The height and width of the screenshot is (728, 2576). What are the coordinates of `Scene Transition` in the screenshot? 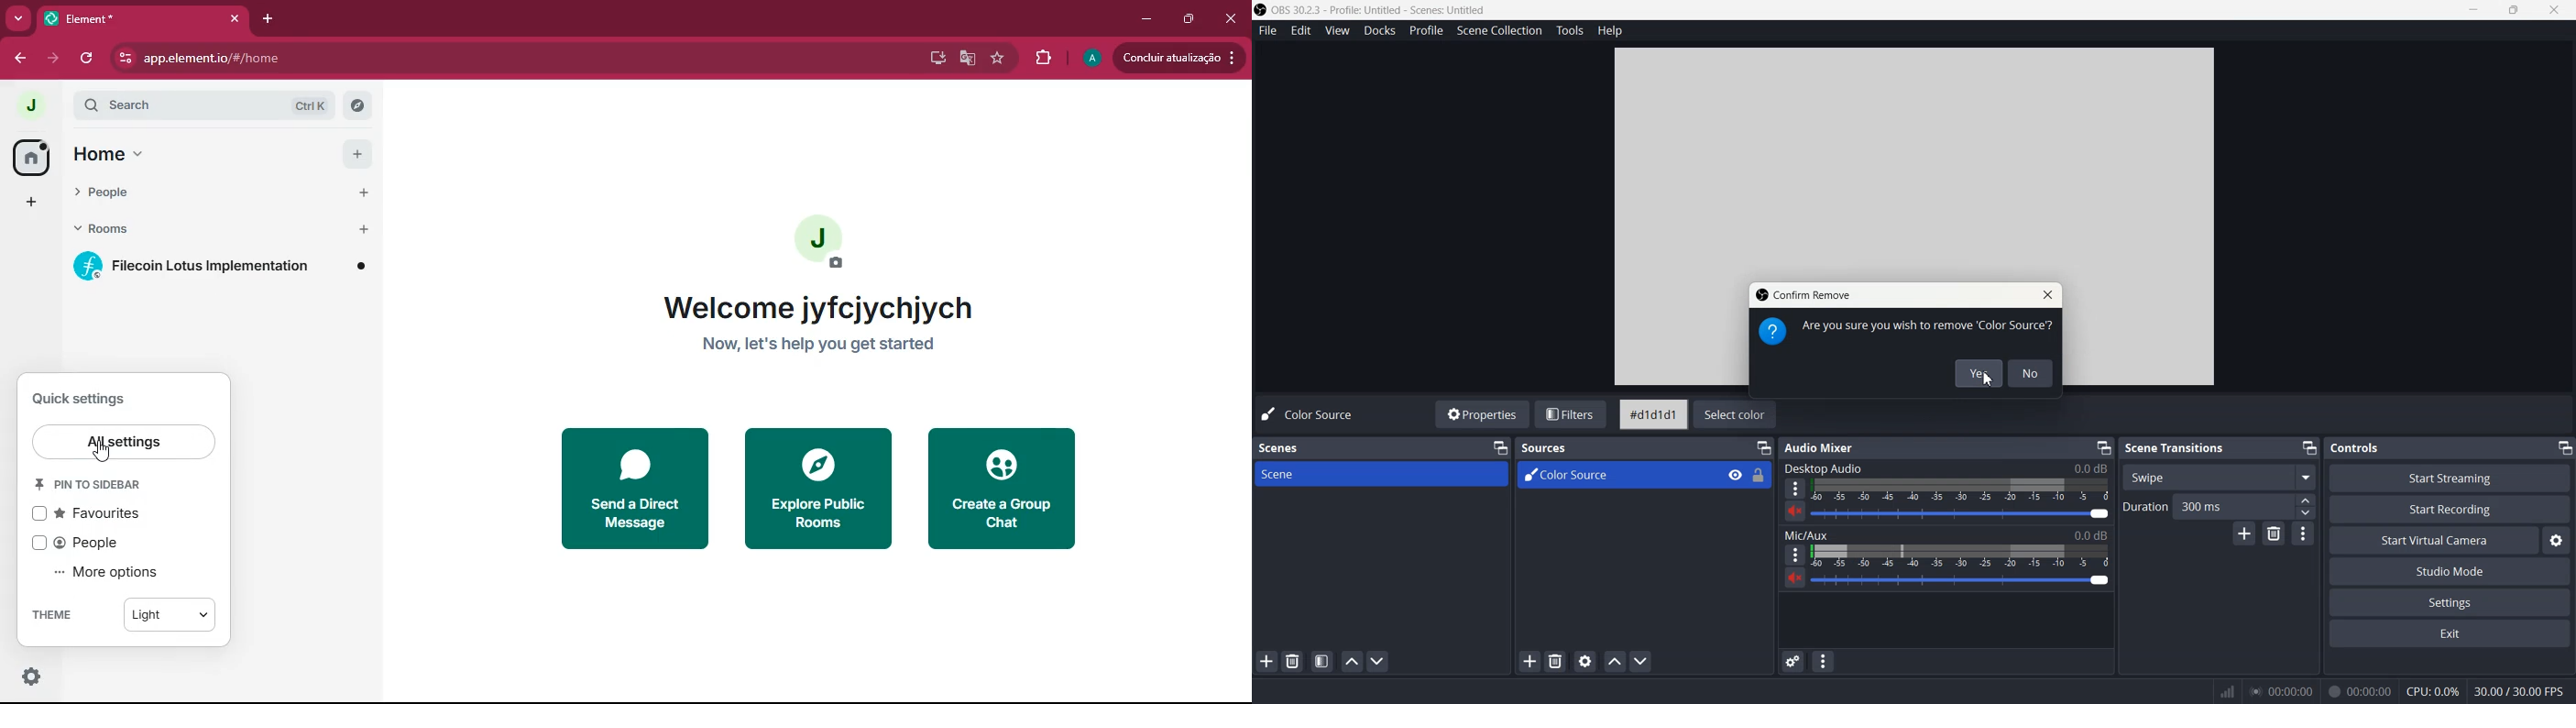 It's located at (2176, 447).